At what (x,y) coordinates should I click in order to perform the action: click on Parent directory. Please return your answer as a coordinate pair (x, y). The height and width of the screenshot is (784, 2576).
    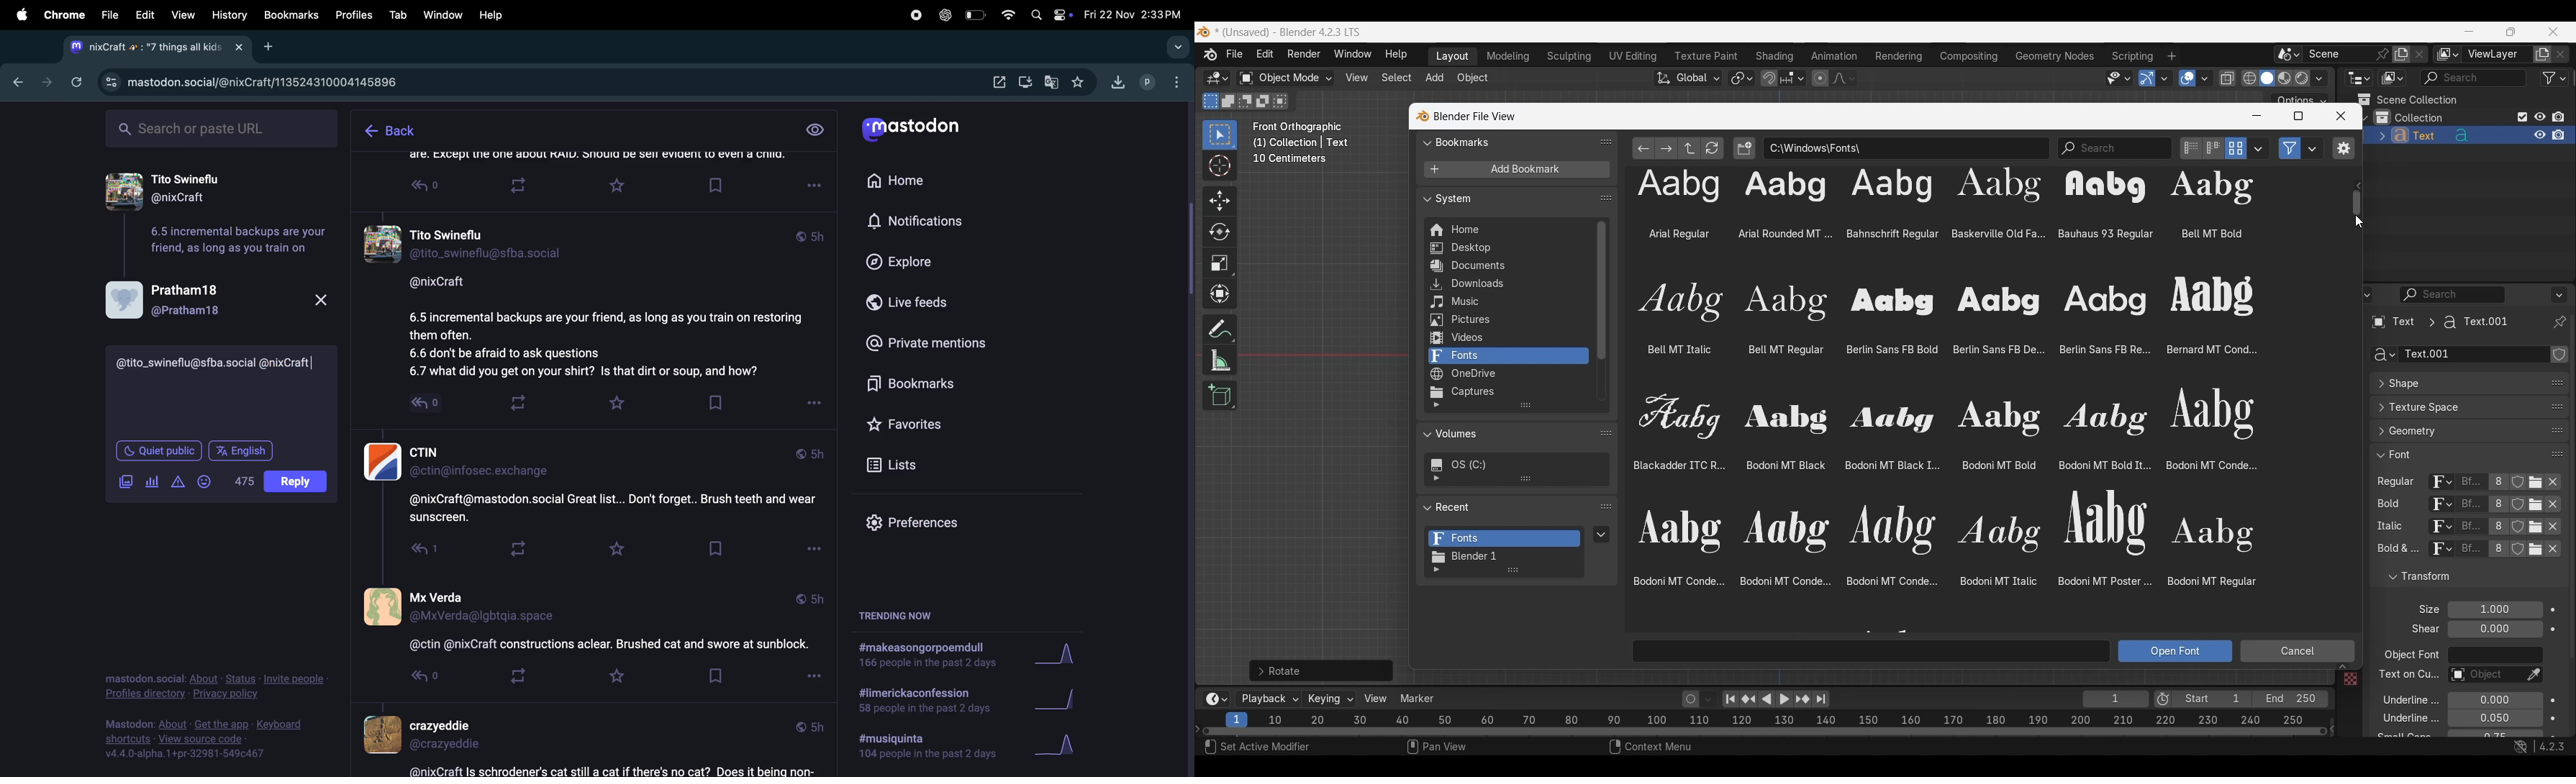
    Looking at the image, I should click on (1690, 148).